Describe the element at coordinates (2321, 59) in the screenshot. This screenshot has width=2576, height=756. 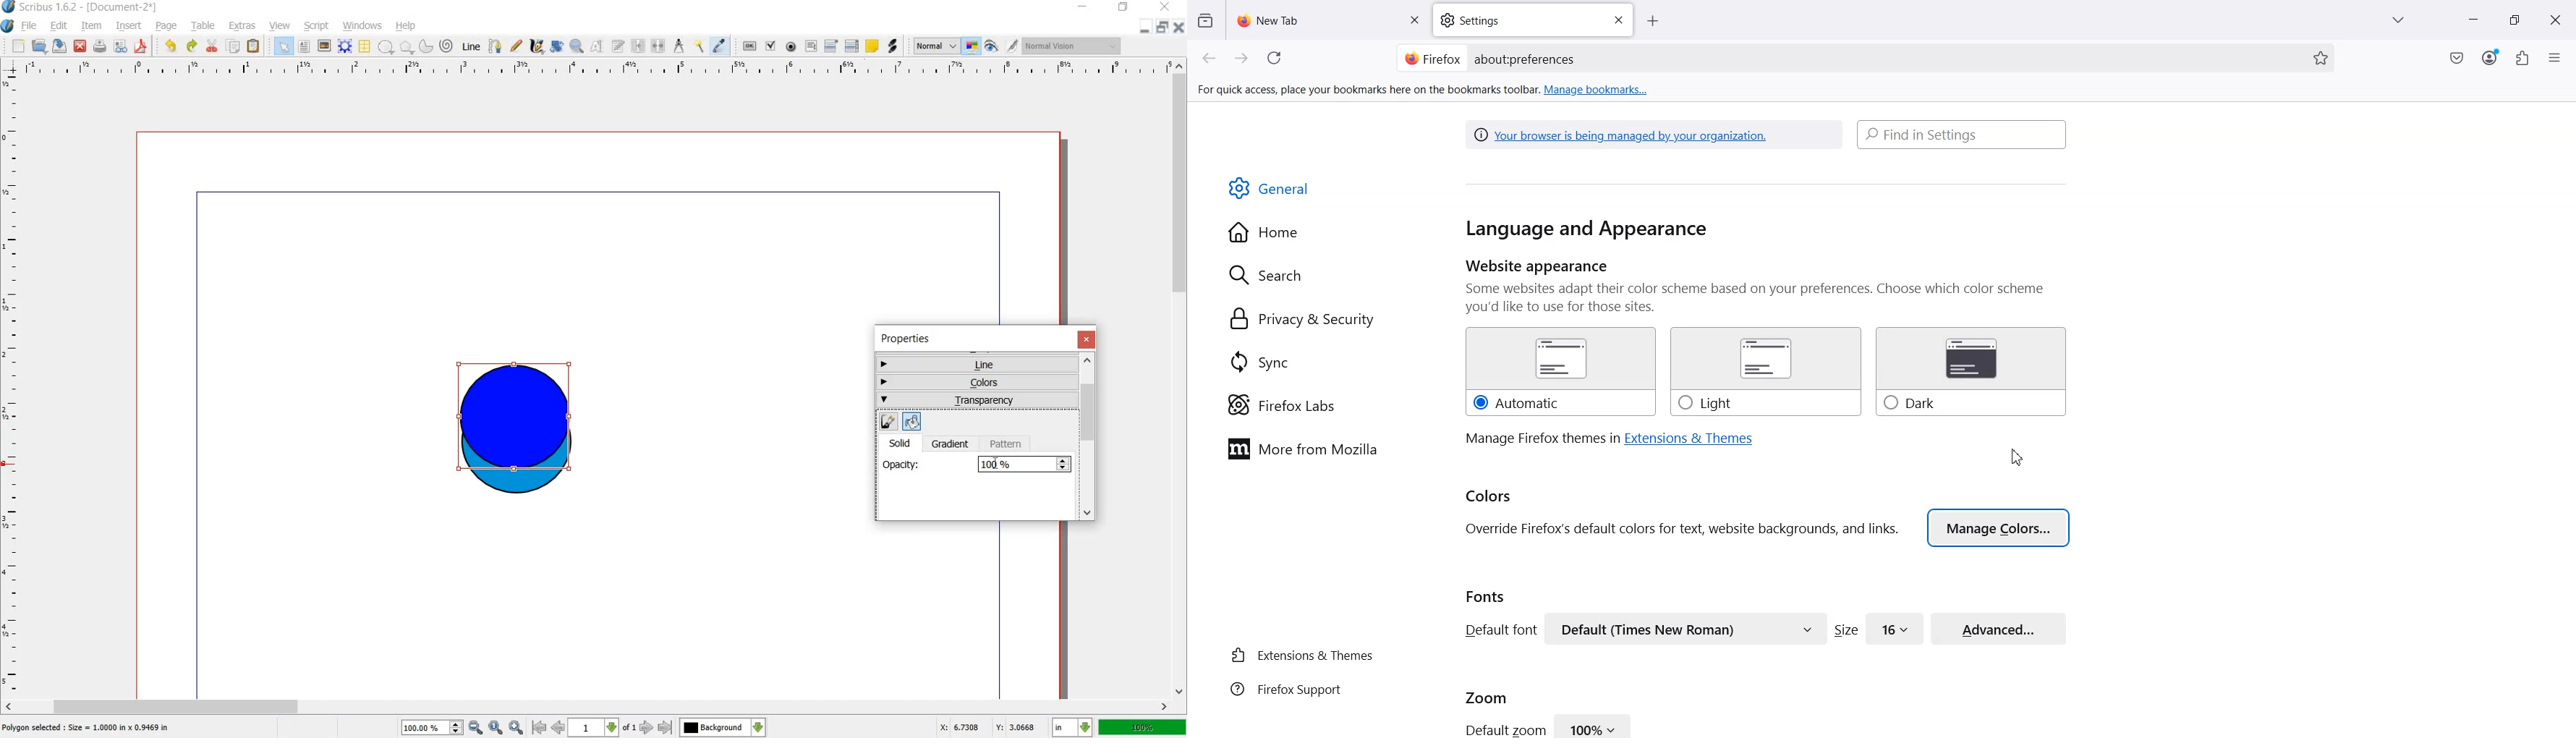
I see `Starred` at that location.